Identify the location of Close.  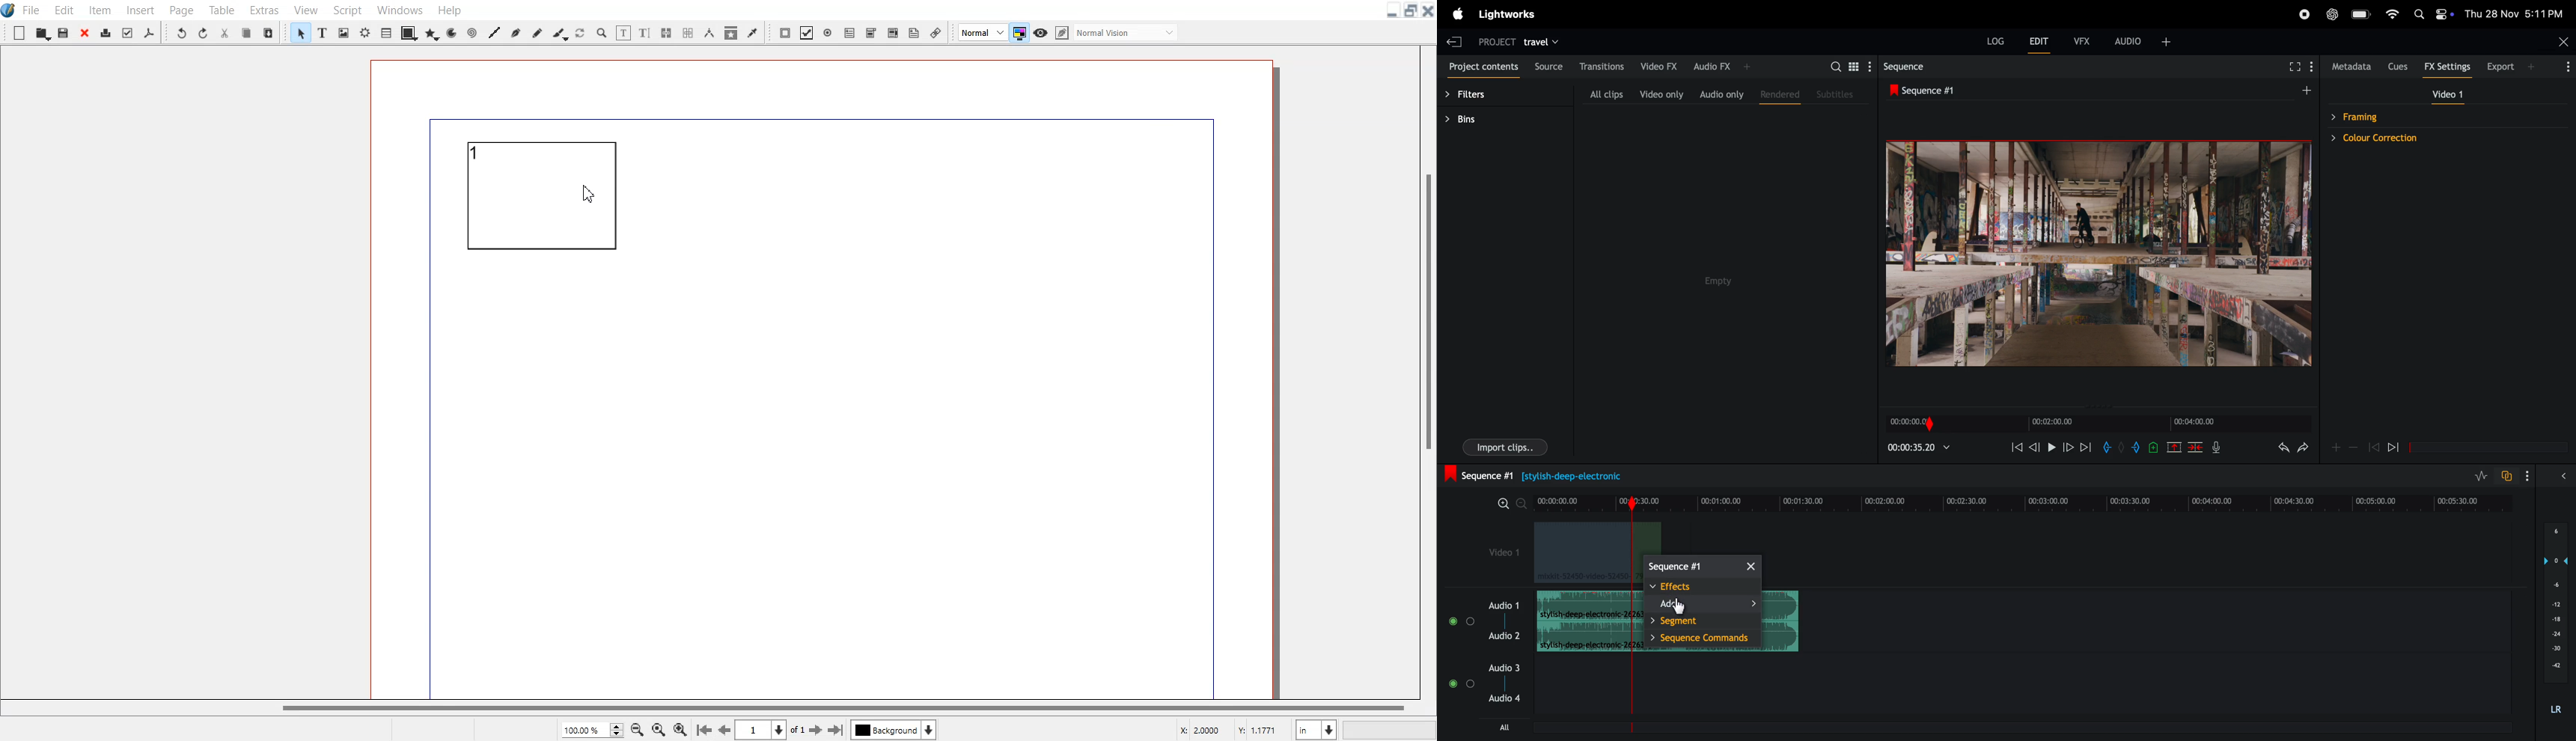
(85, 32).